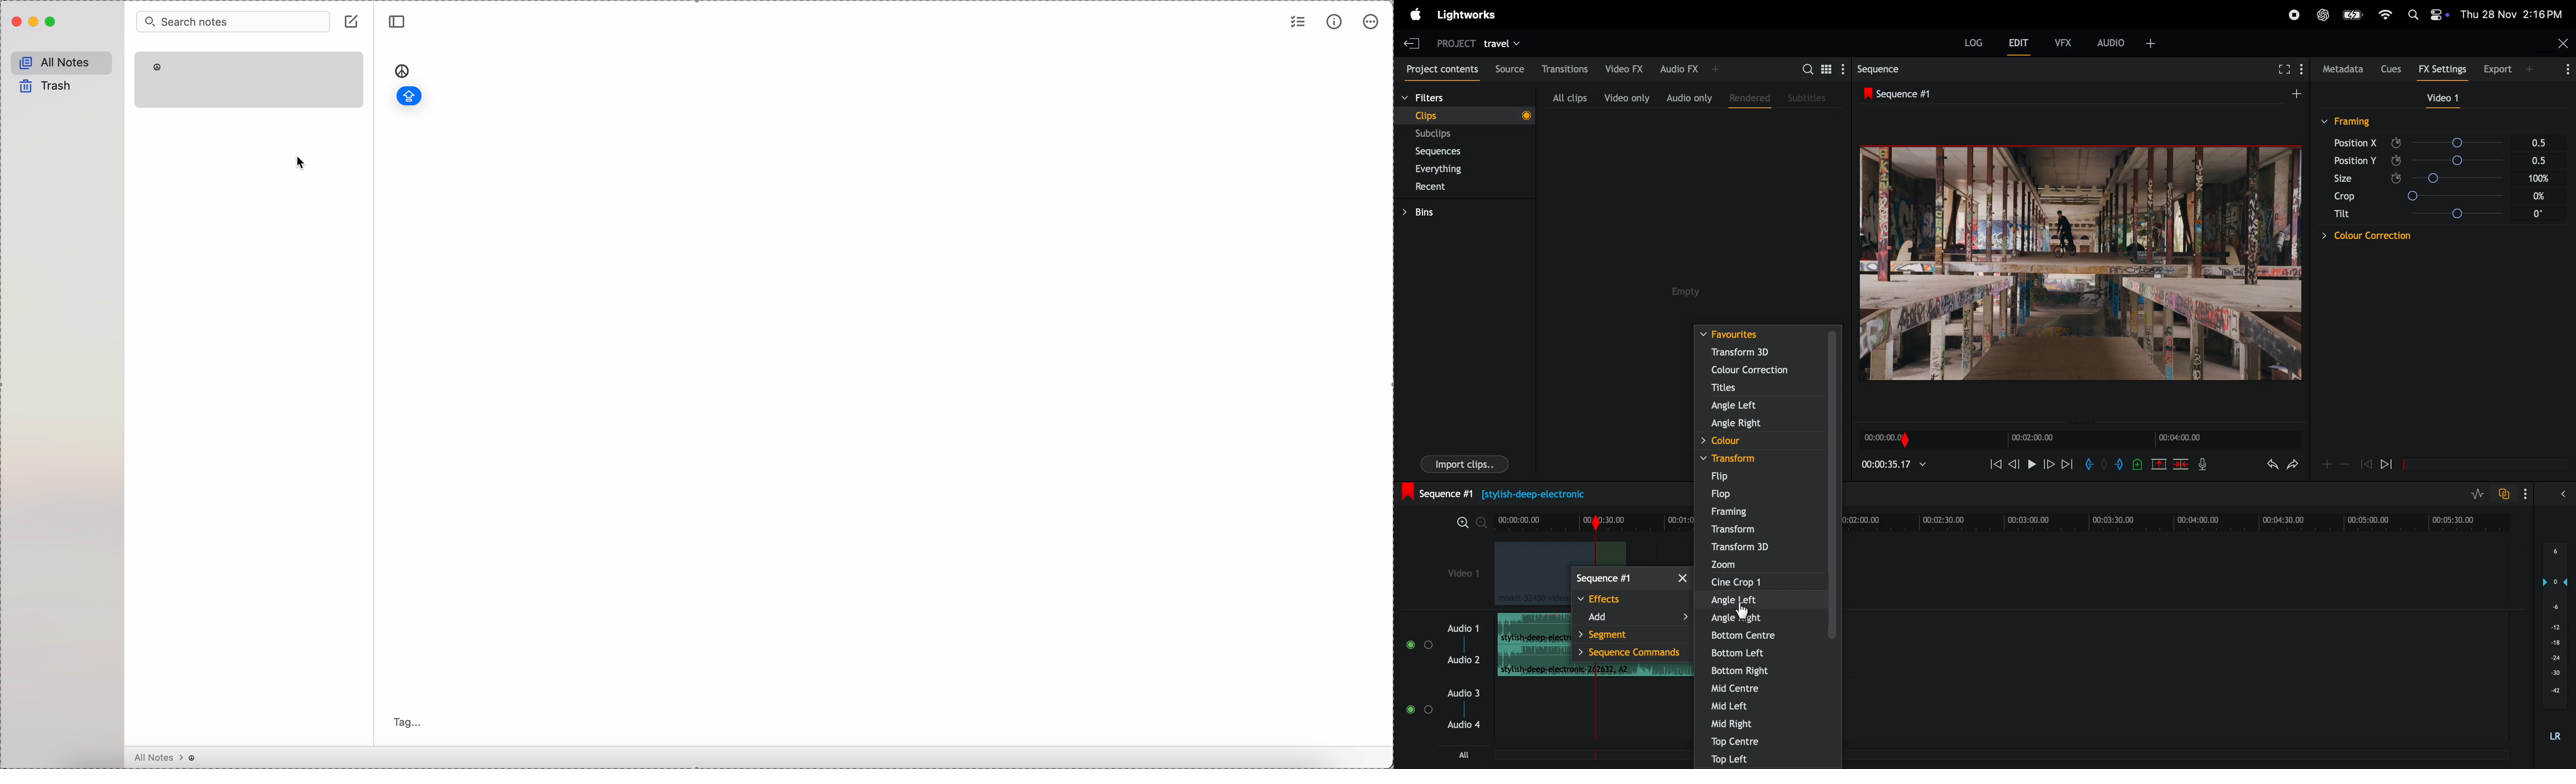 The image size is (2576, 784). I want to click on bottom right, so click(1764, 671).